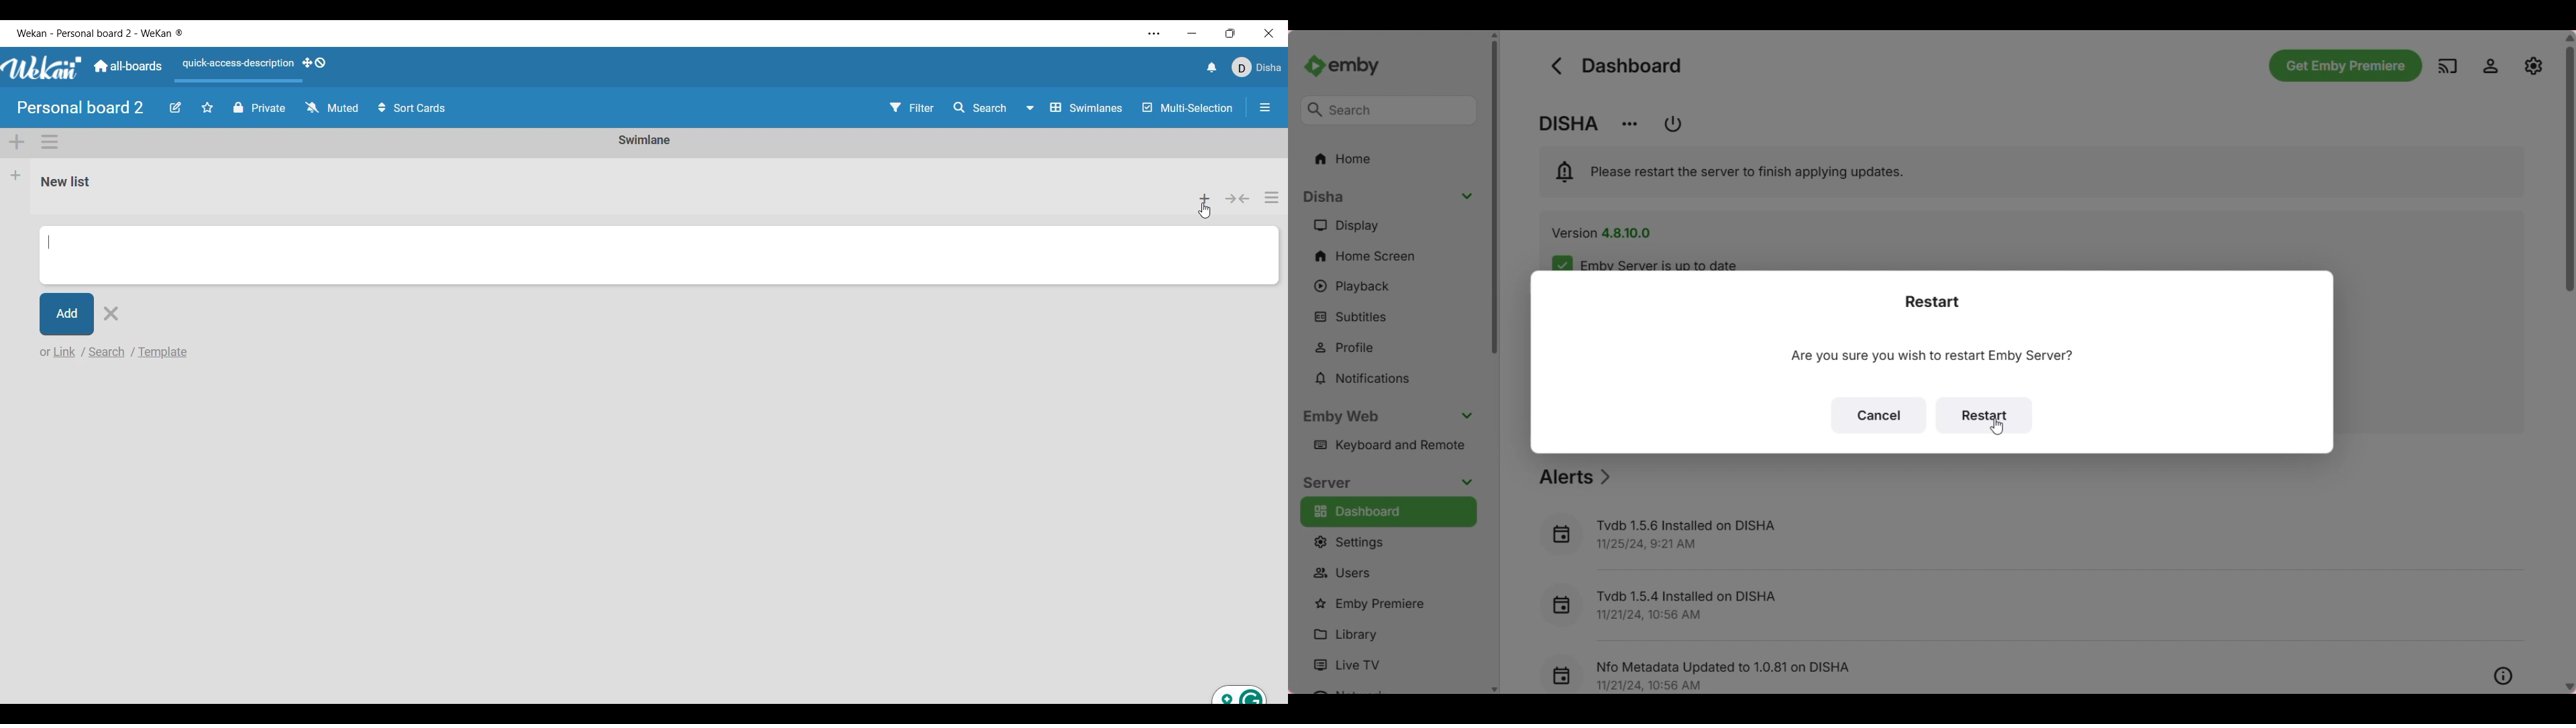 This screenshot has height=728, width=2576. I want to click on Collapse Emby web, so click(1387, 417).